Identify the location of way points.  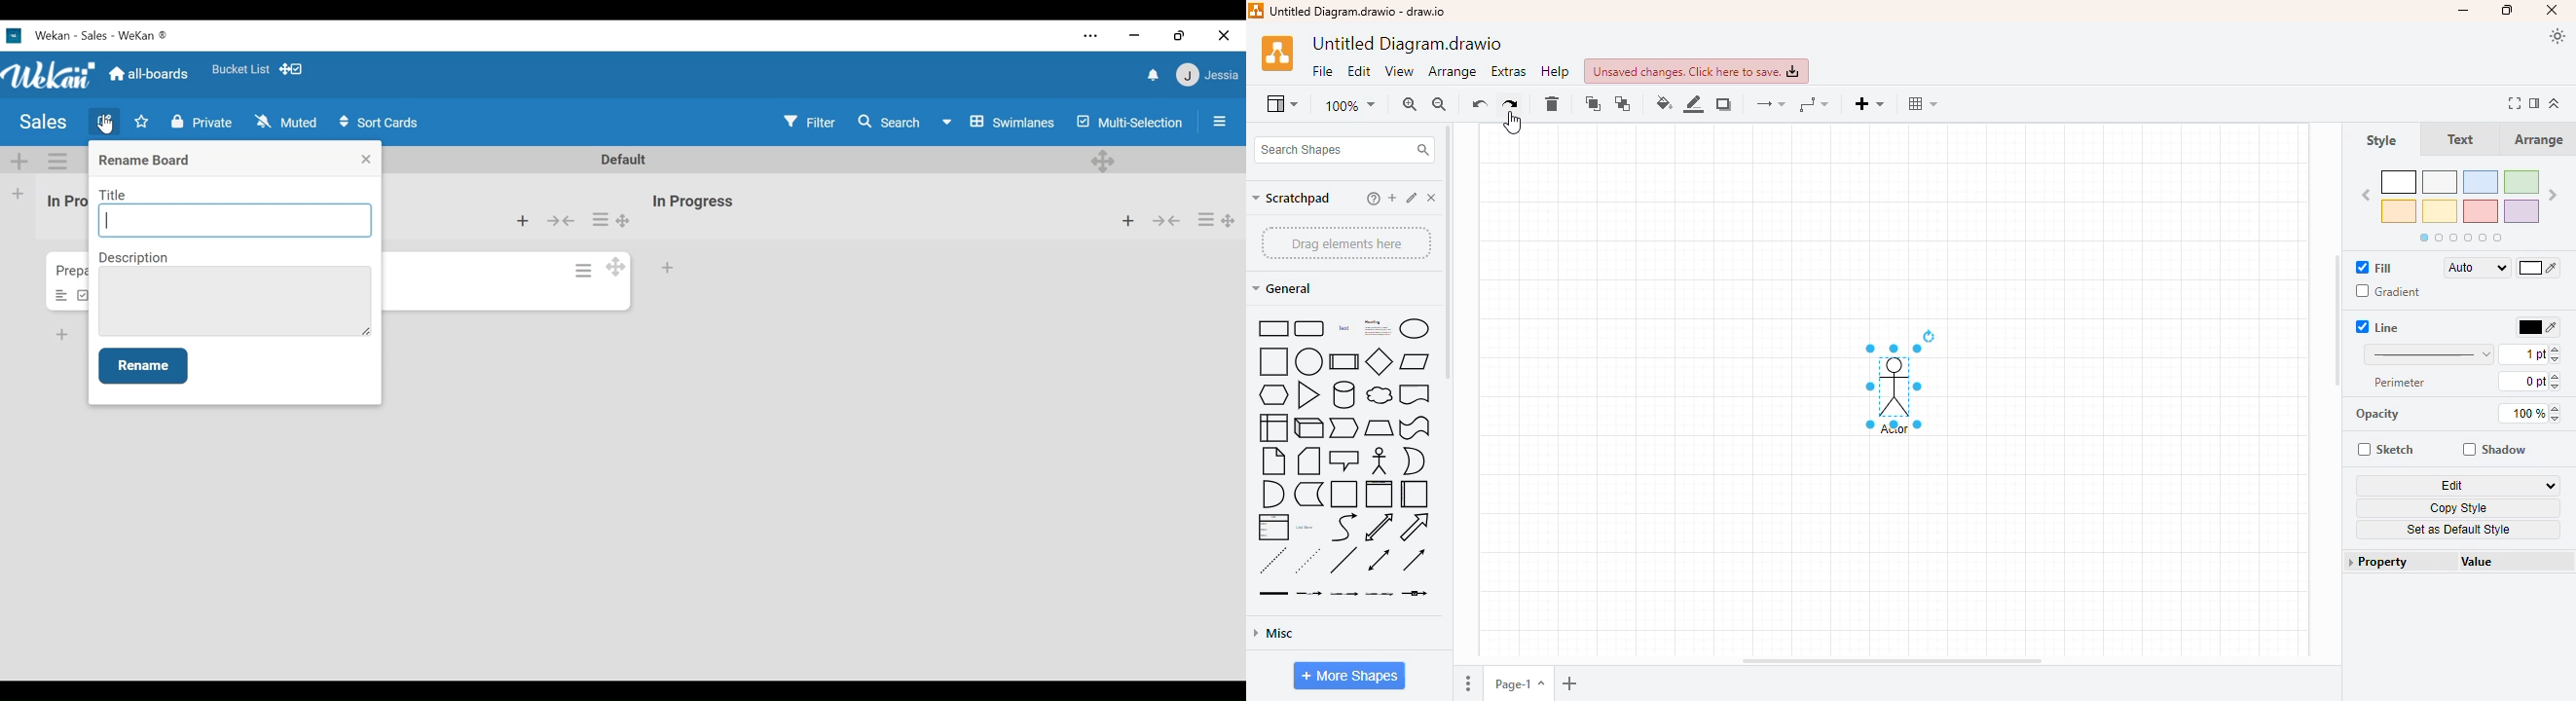
(1813, 104).